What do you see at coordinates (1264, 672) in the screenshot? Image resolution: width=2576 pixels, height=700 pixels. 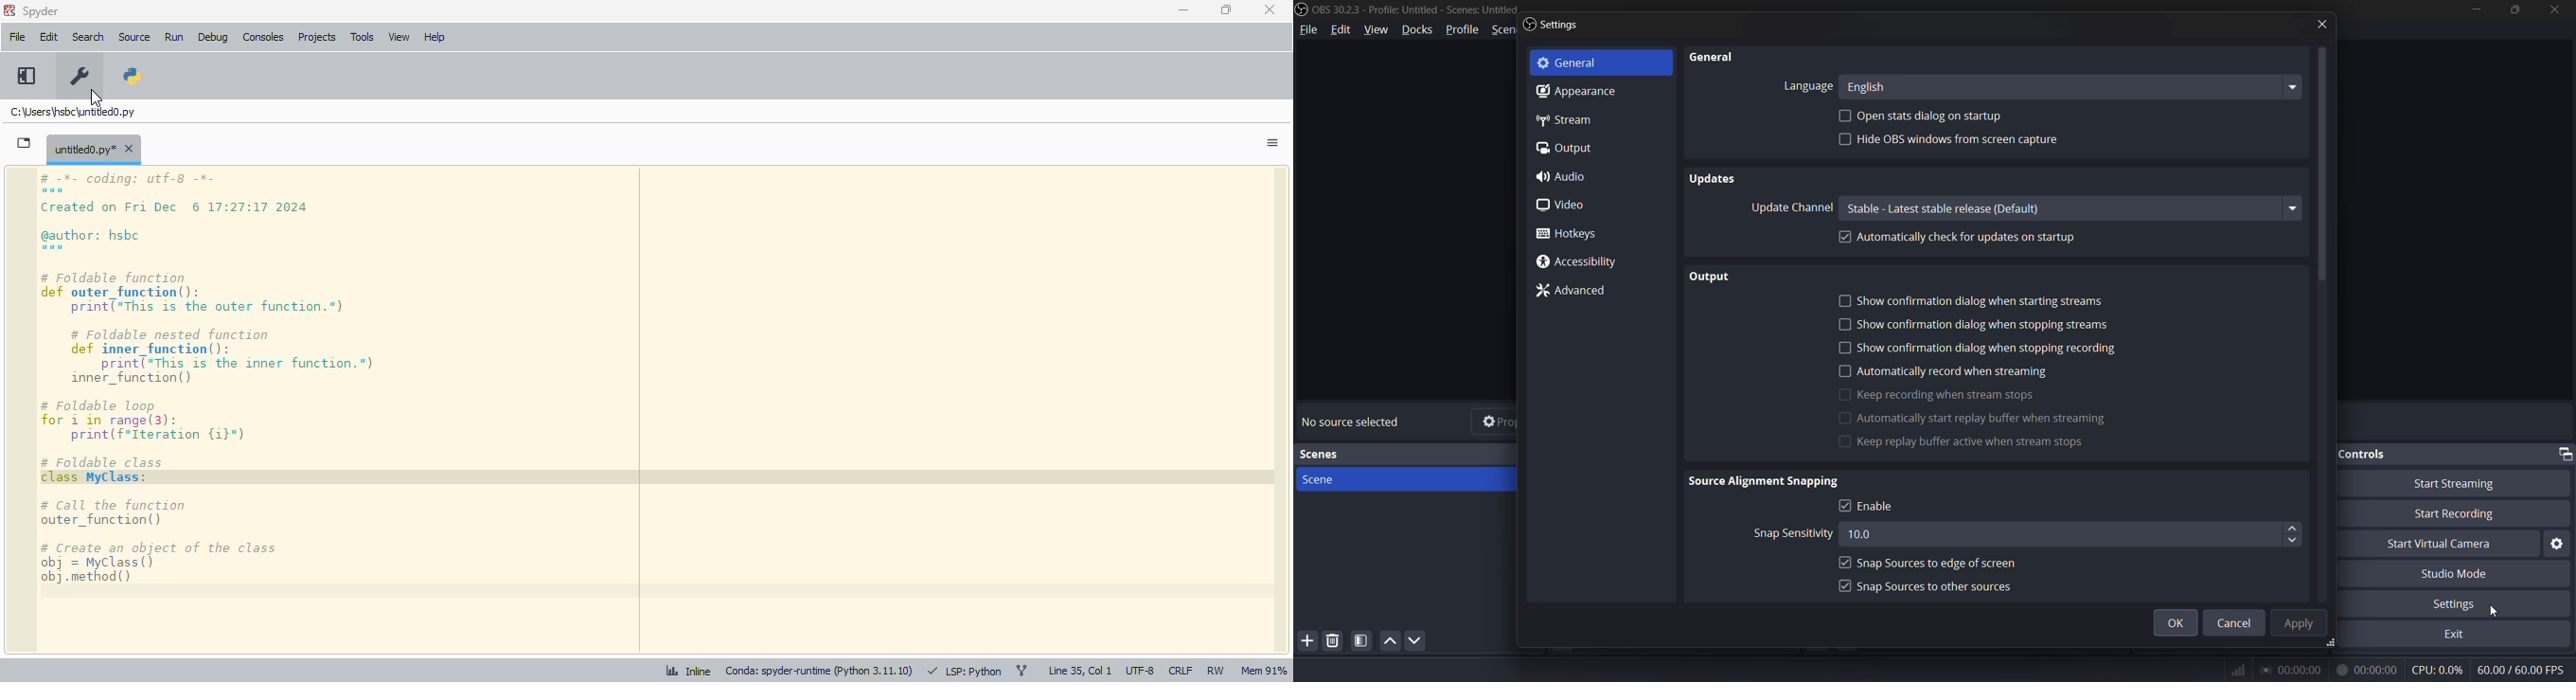 I see `mem 91%` at bounding box center [1264, 672].